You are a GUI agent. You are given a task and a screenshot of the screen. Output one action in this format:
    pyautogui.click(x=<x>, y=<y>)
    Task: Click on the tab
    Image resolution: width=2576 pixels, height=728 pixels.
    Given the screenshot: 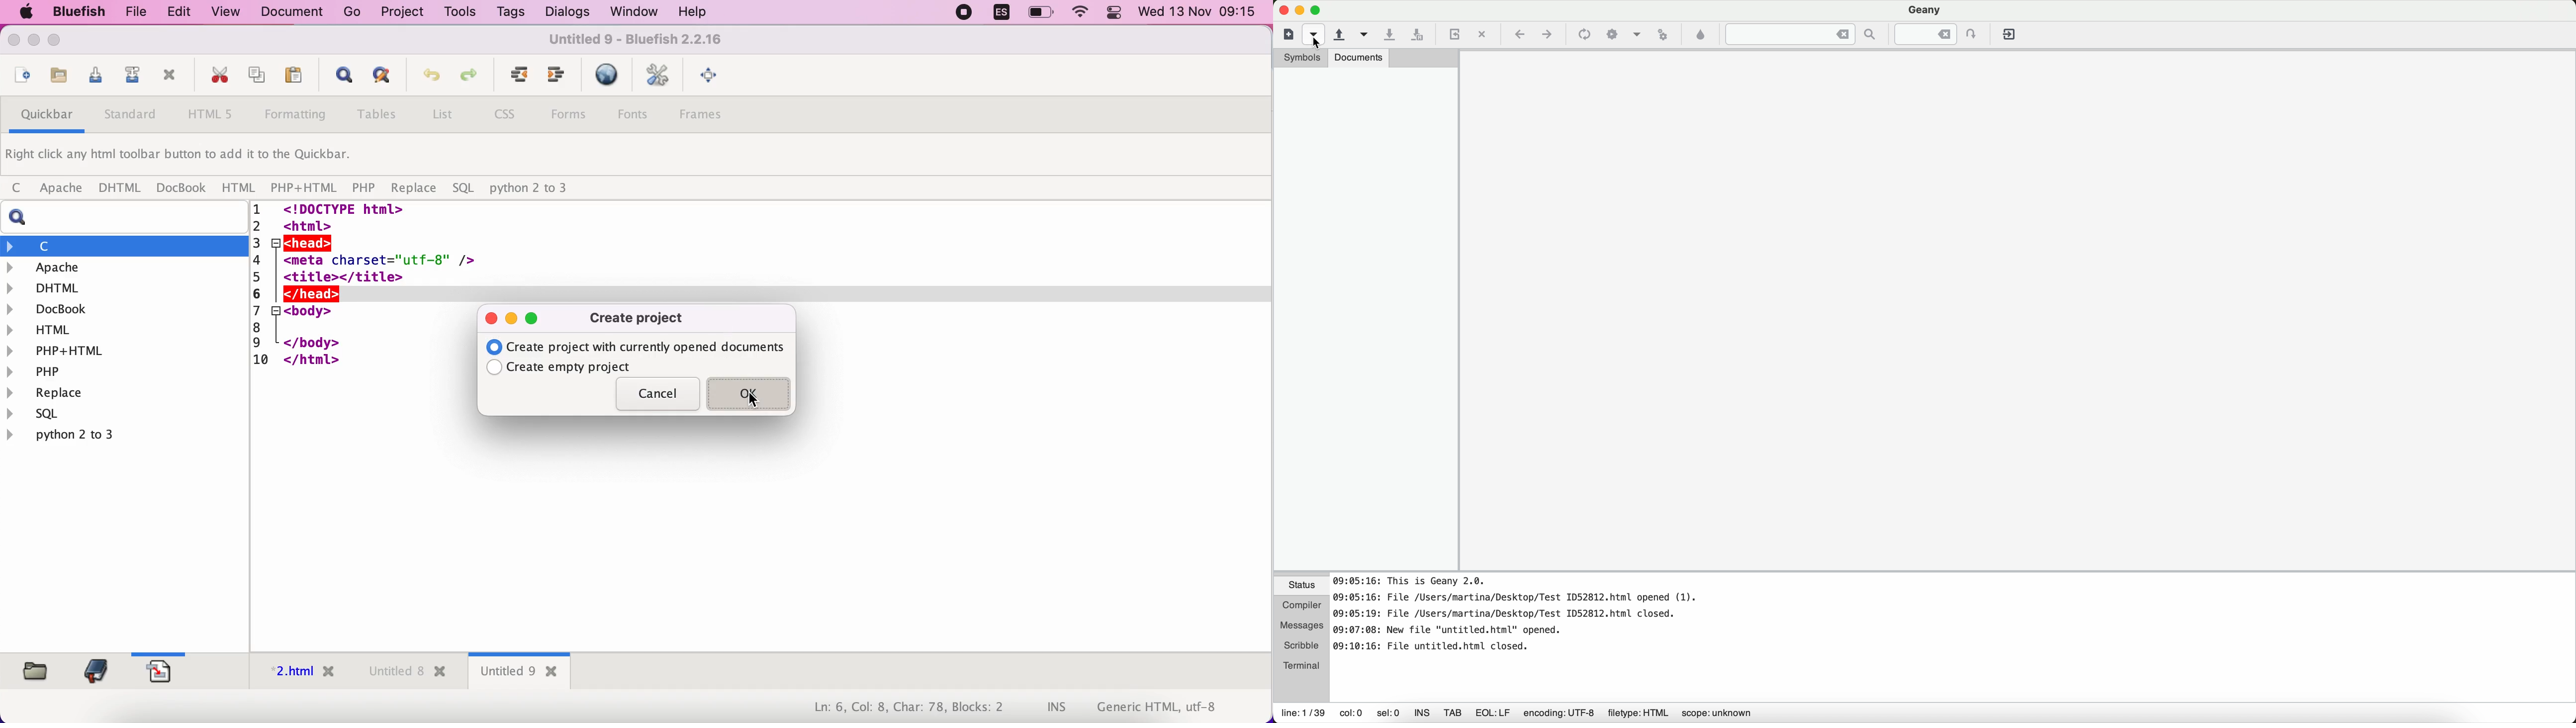 What is the action you would take?
    pyautogui.click(x=404, y=673)
    